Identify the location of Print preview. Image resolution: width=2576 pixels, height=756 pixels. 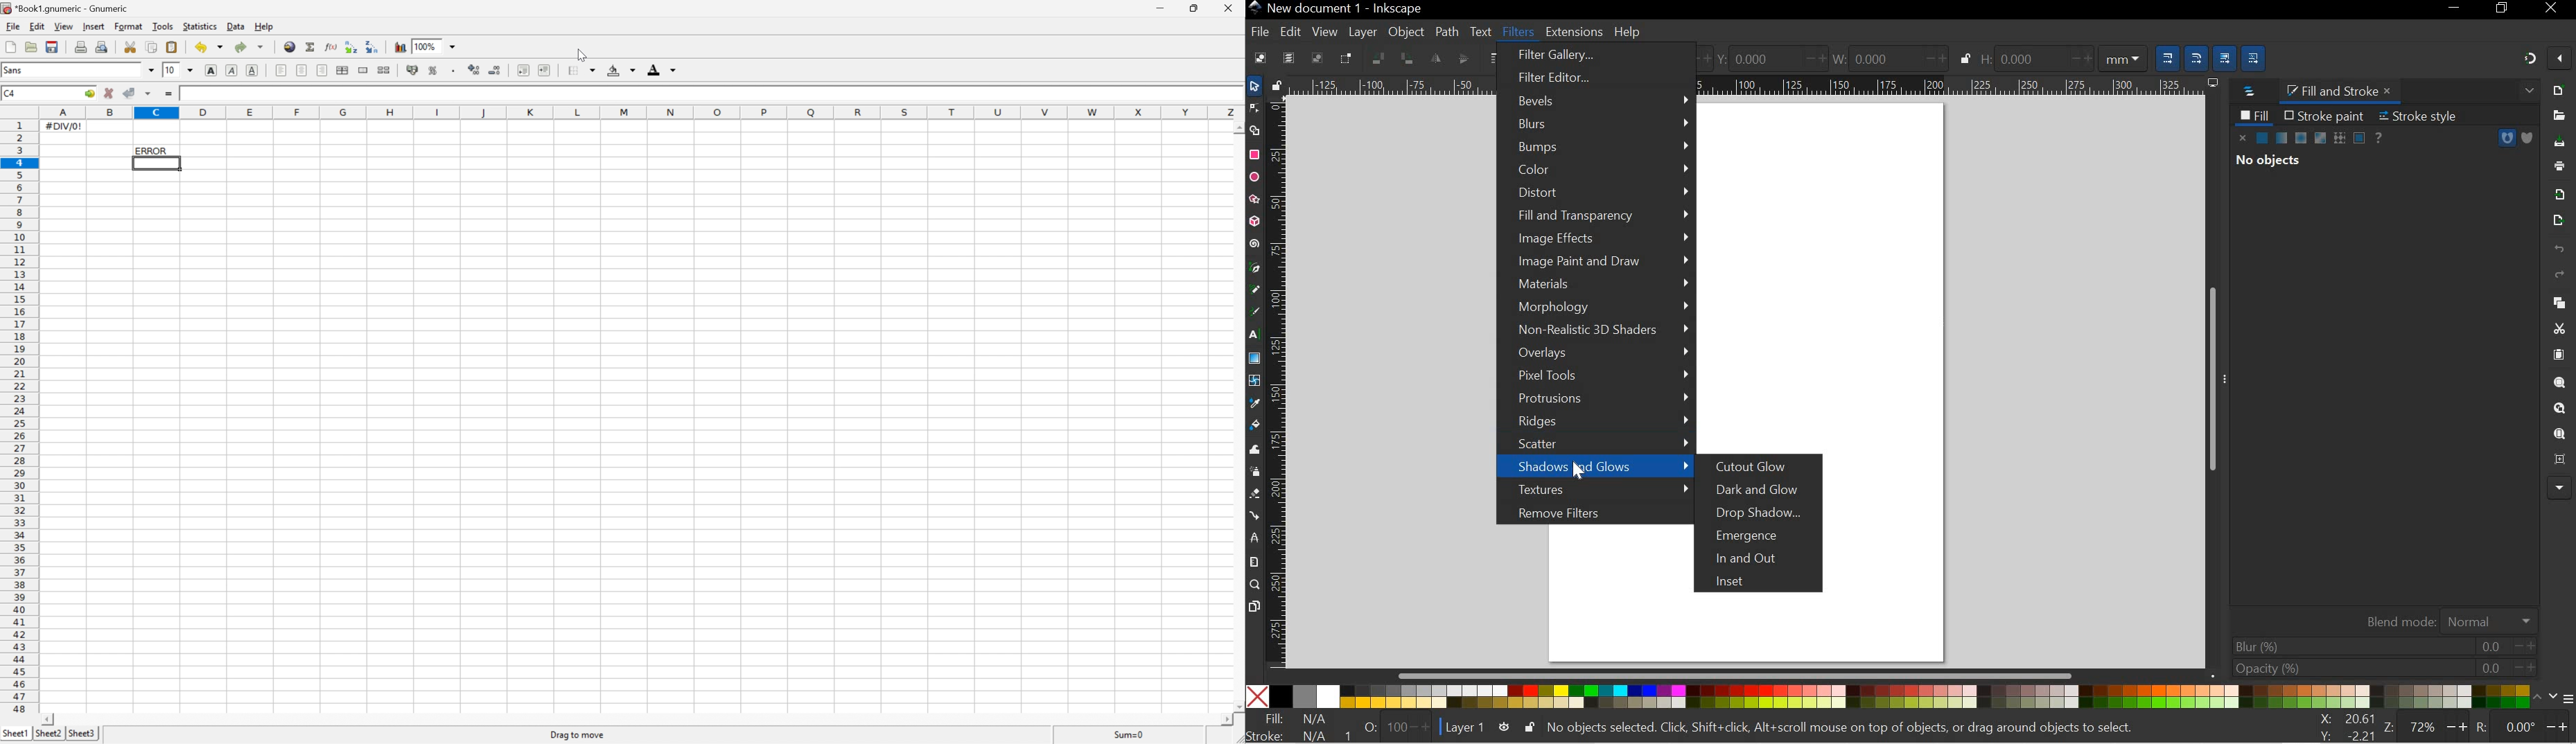
(104, 47).